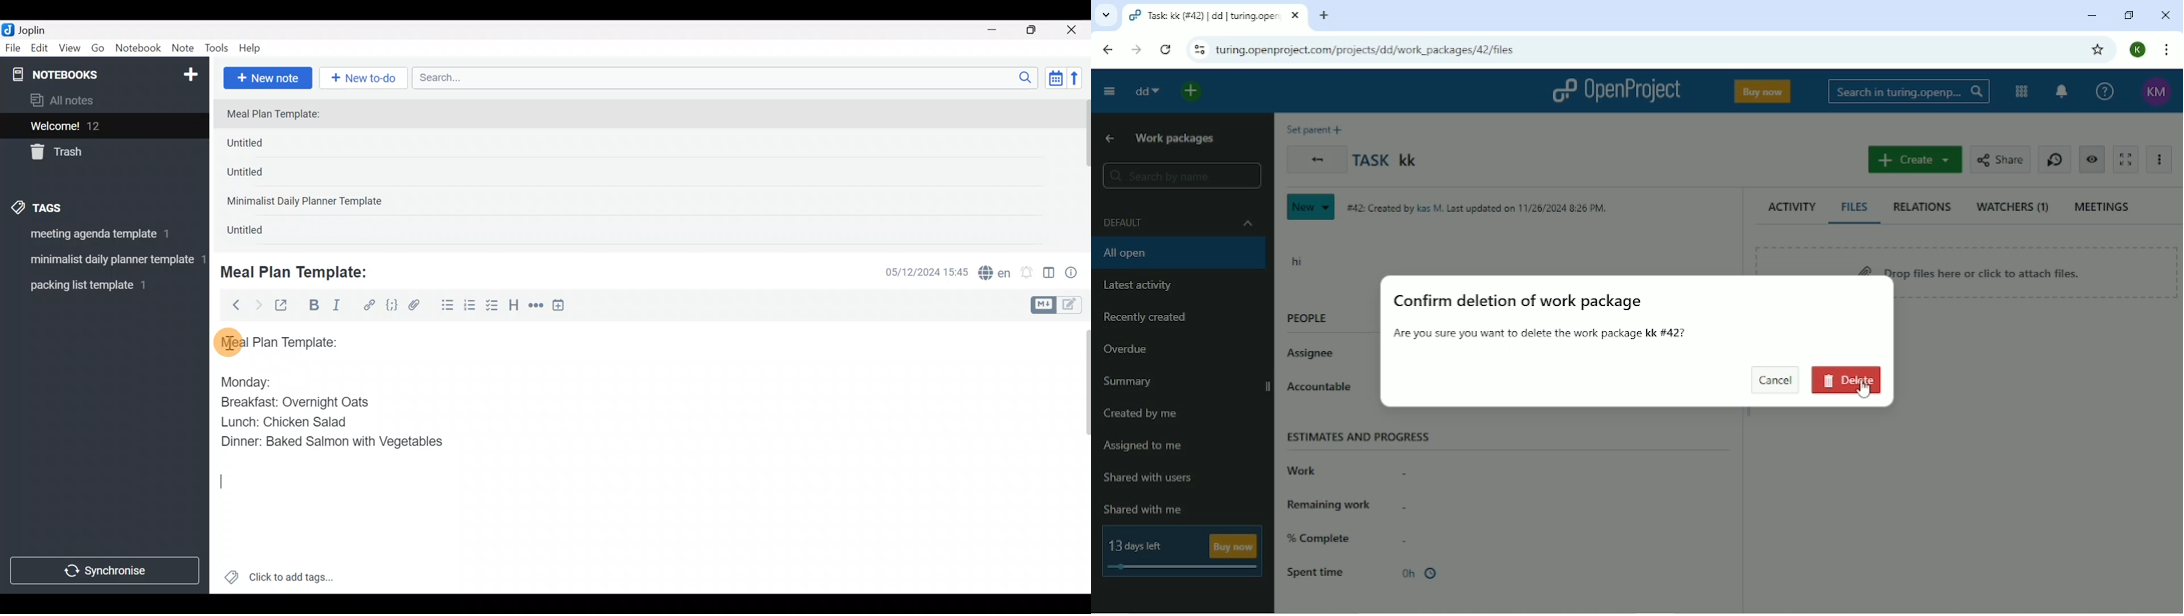 Image resolution: width=2184 pixels, height=616 pixels. What do you see at coordinates (98, 51) in the screenshot?
I see `Go` at bounding box center [98, 51].